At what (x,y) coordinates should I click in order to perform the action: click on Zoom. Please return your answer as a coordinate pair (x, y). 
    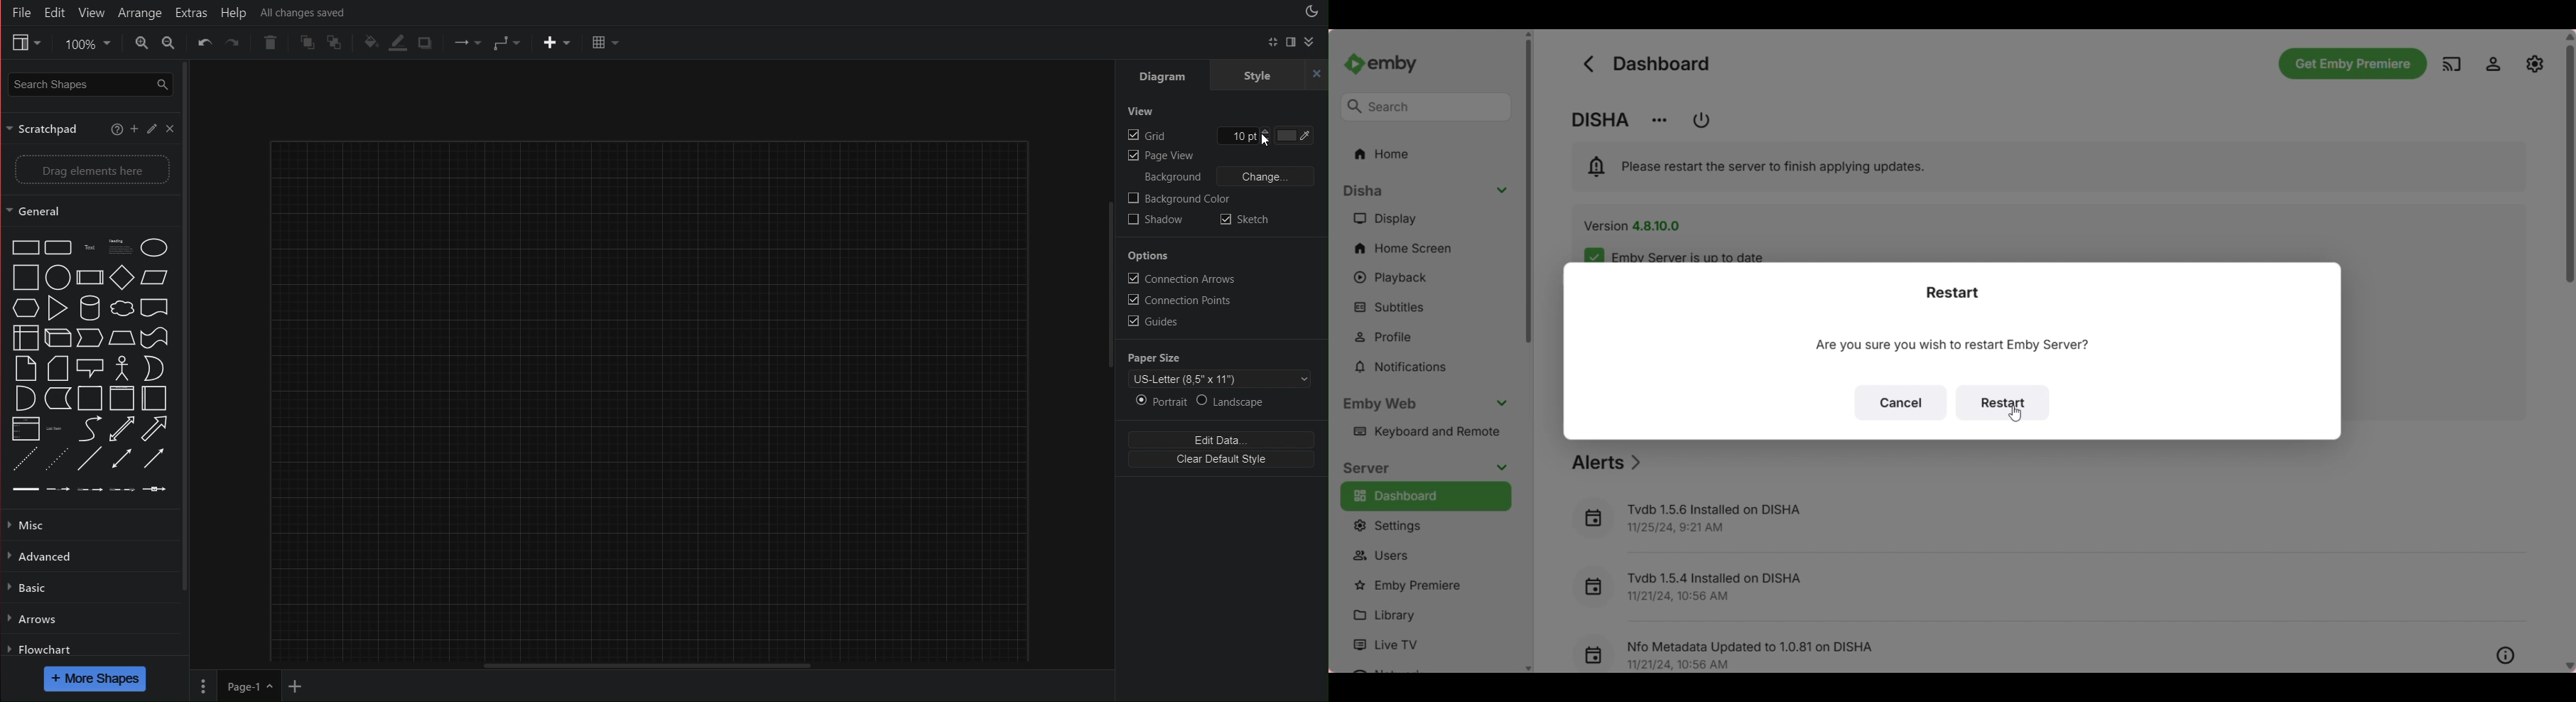
    Looking at the image, I should click on (85, 45).